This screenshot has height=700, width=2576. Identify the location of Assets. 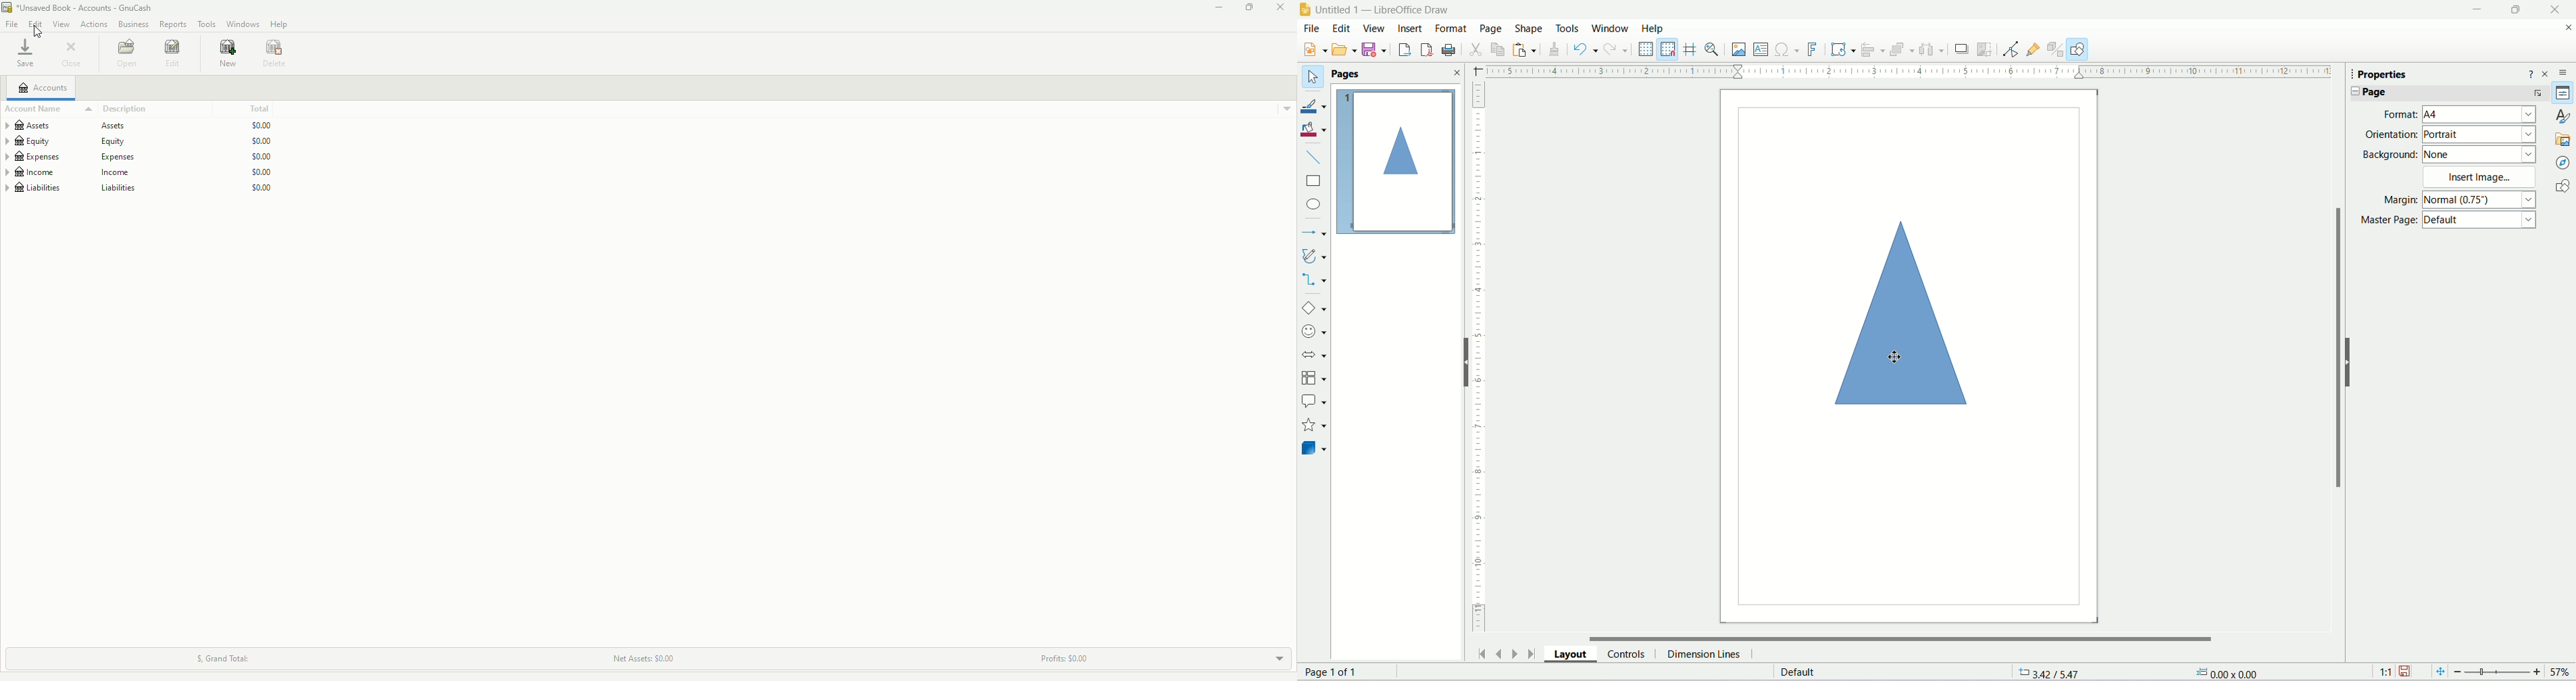
(141, 126).